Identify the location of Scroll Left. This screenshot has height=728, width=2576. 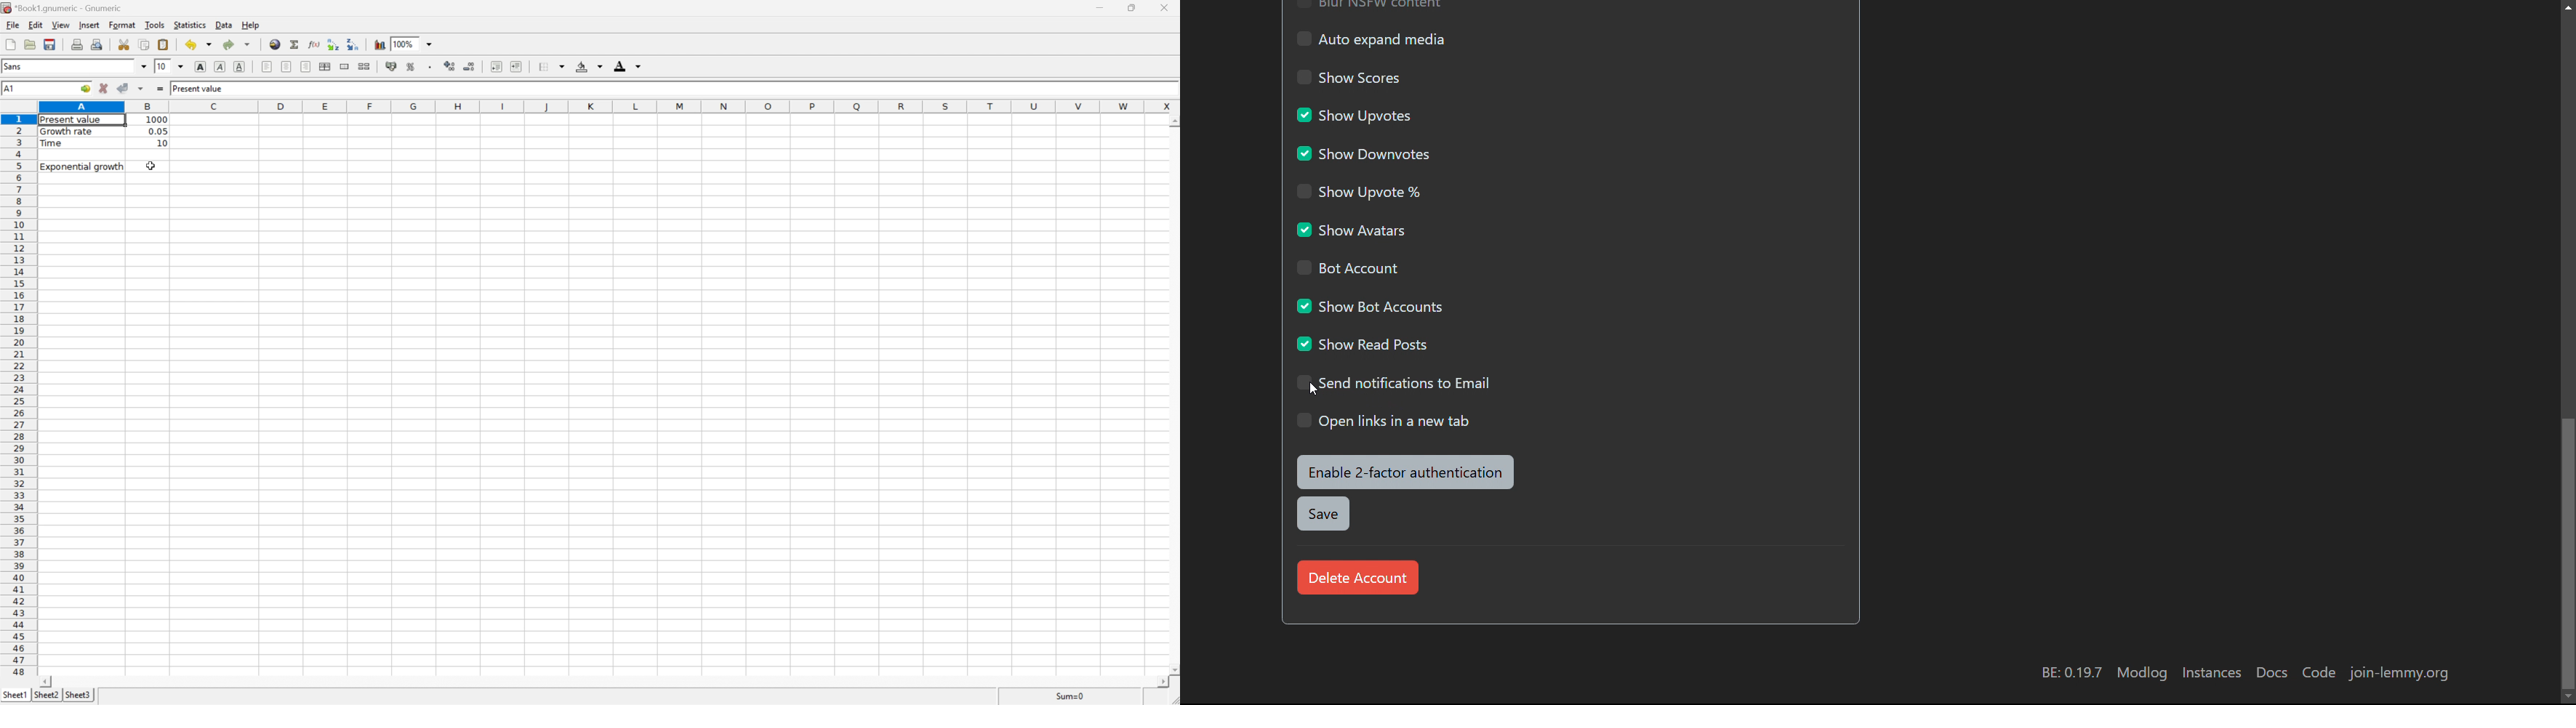
(48, 681).